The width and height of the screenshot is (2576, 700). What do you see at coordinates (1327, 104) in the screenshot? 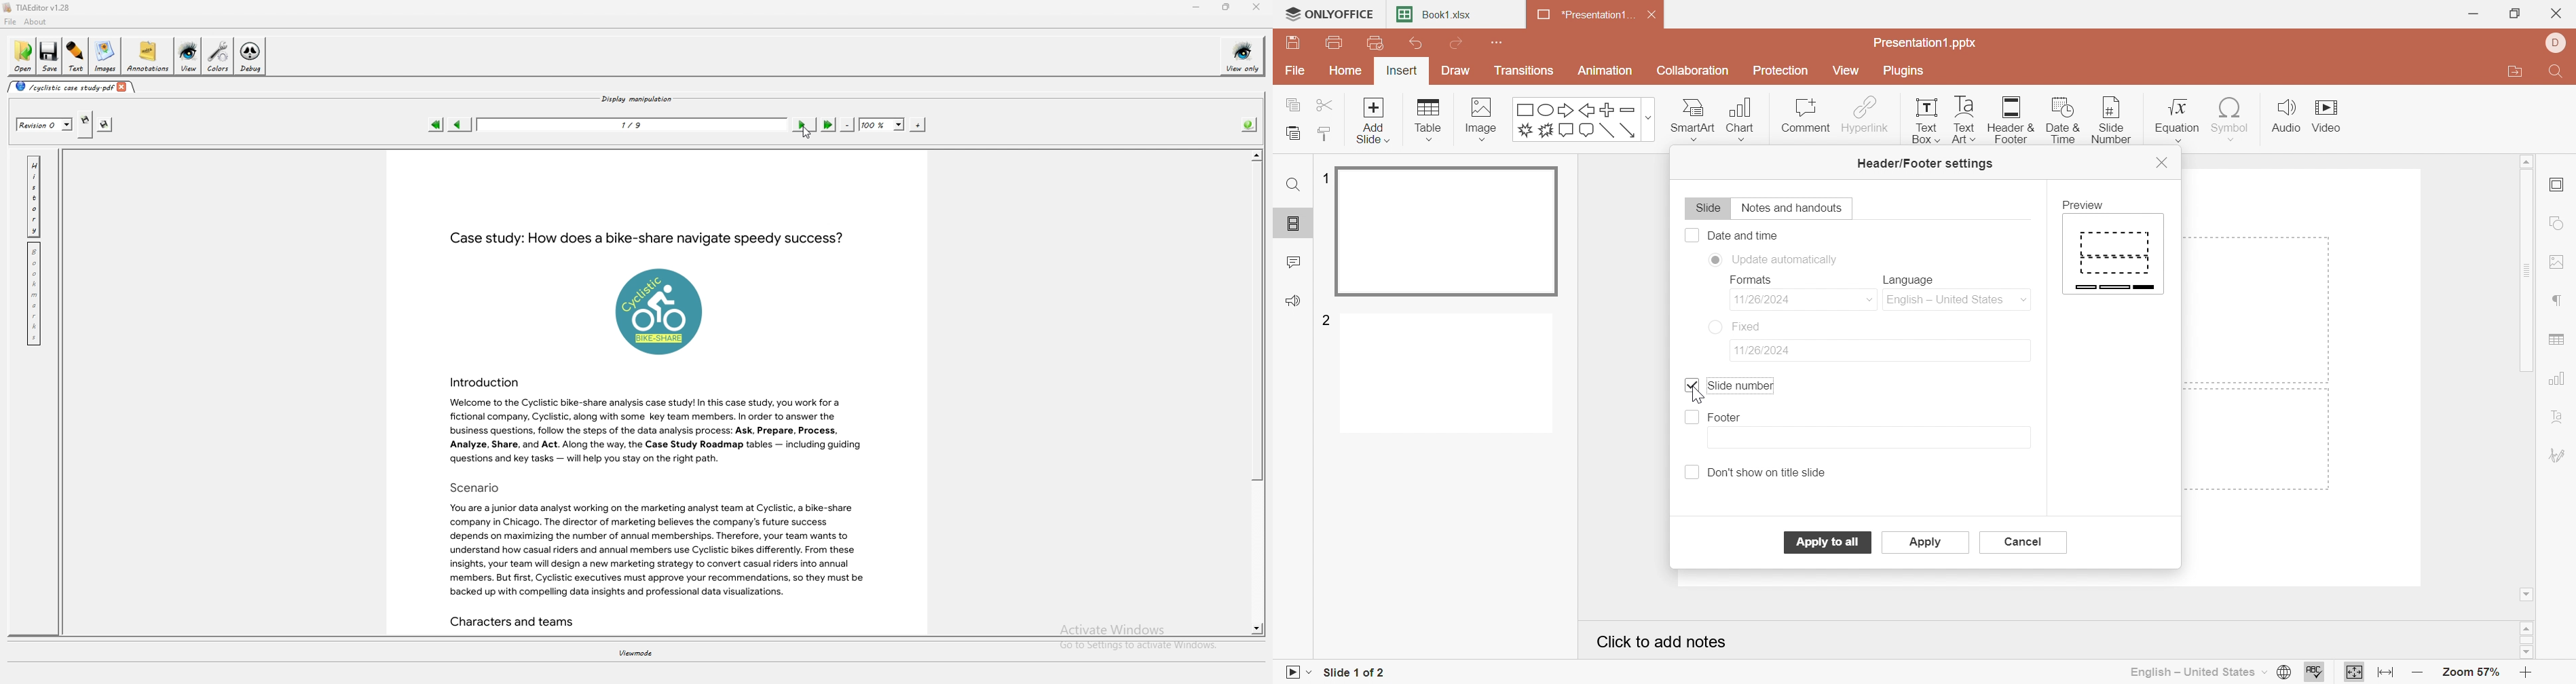
I see `cut` at bounding box center [1327, 104].